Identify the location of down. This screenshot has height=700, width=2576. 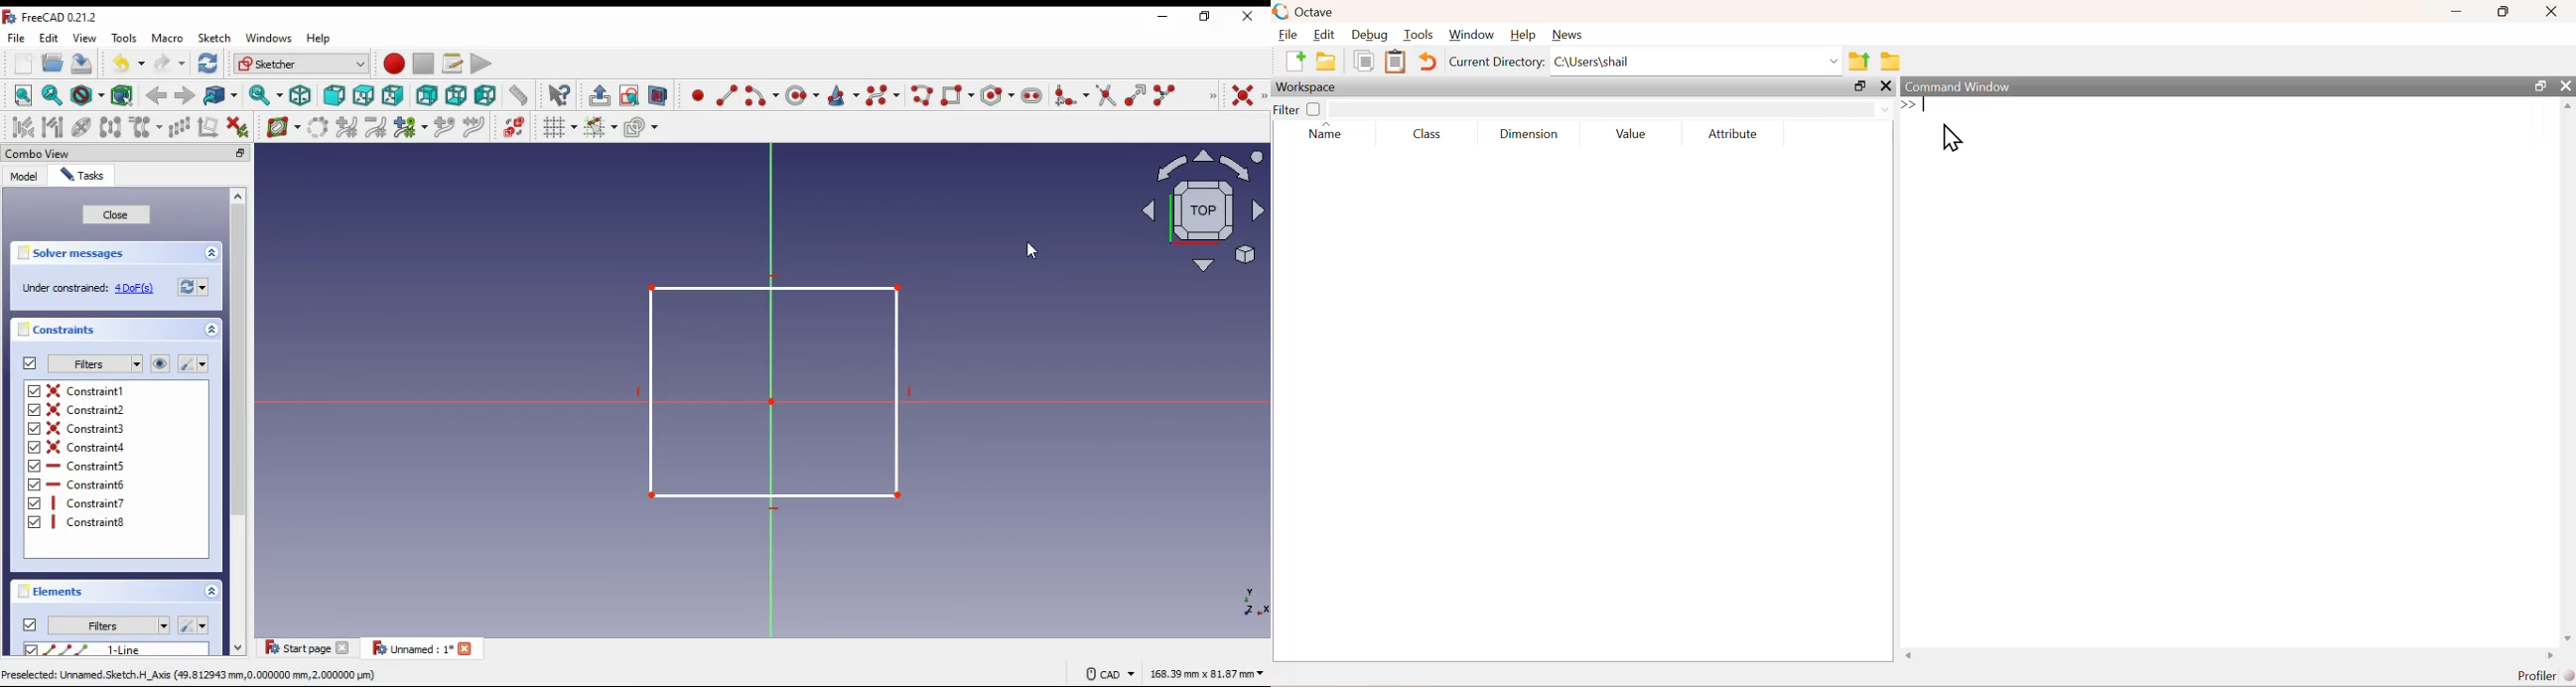
(1885, 110).